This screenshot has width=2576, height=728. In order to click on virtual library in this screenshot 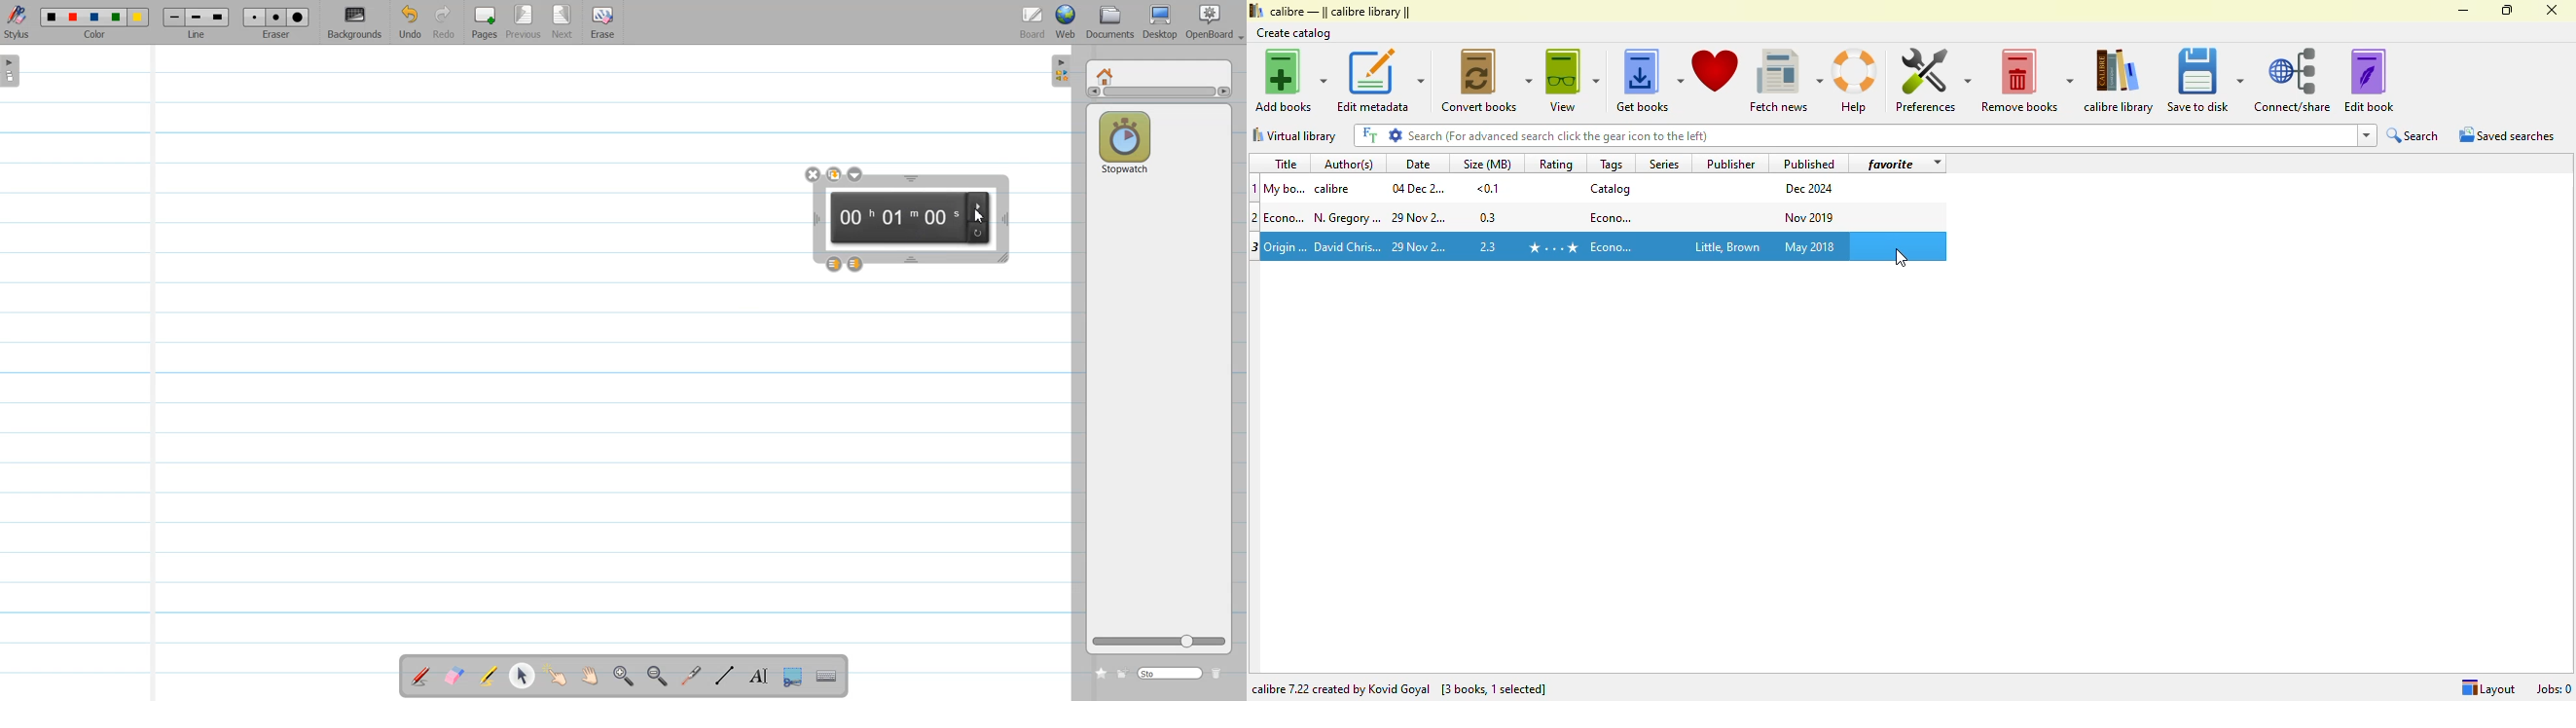, I will do `click(1294, 135)`.